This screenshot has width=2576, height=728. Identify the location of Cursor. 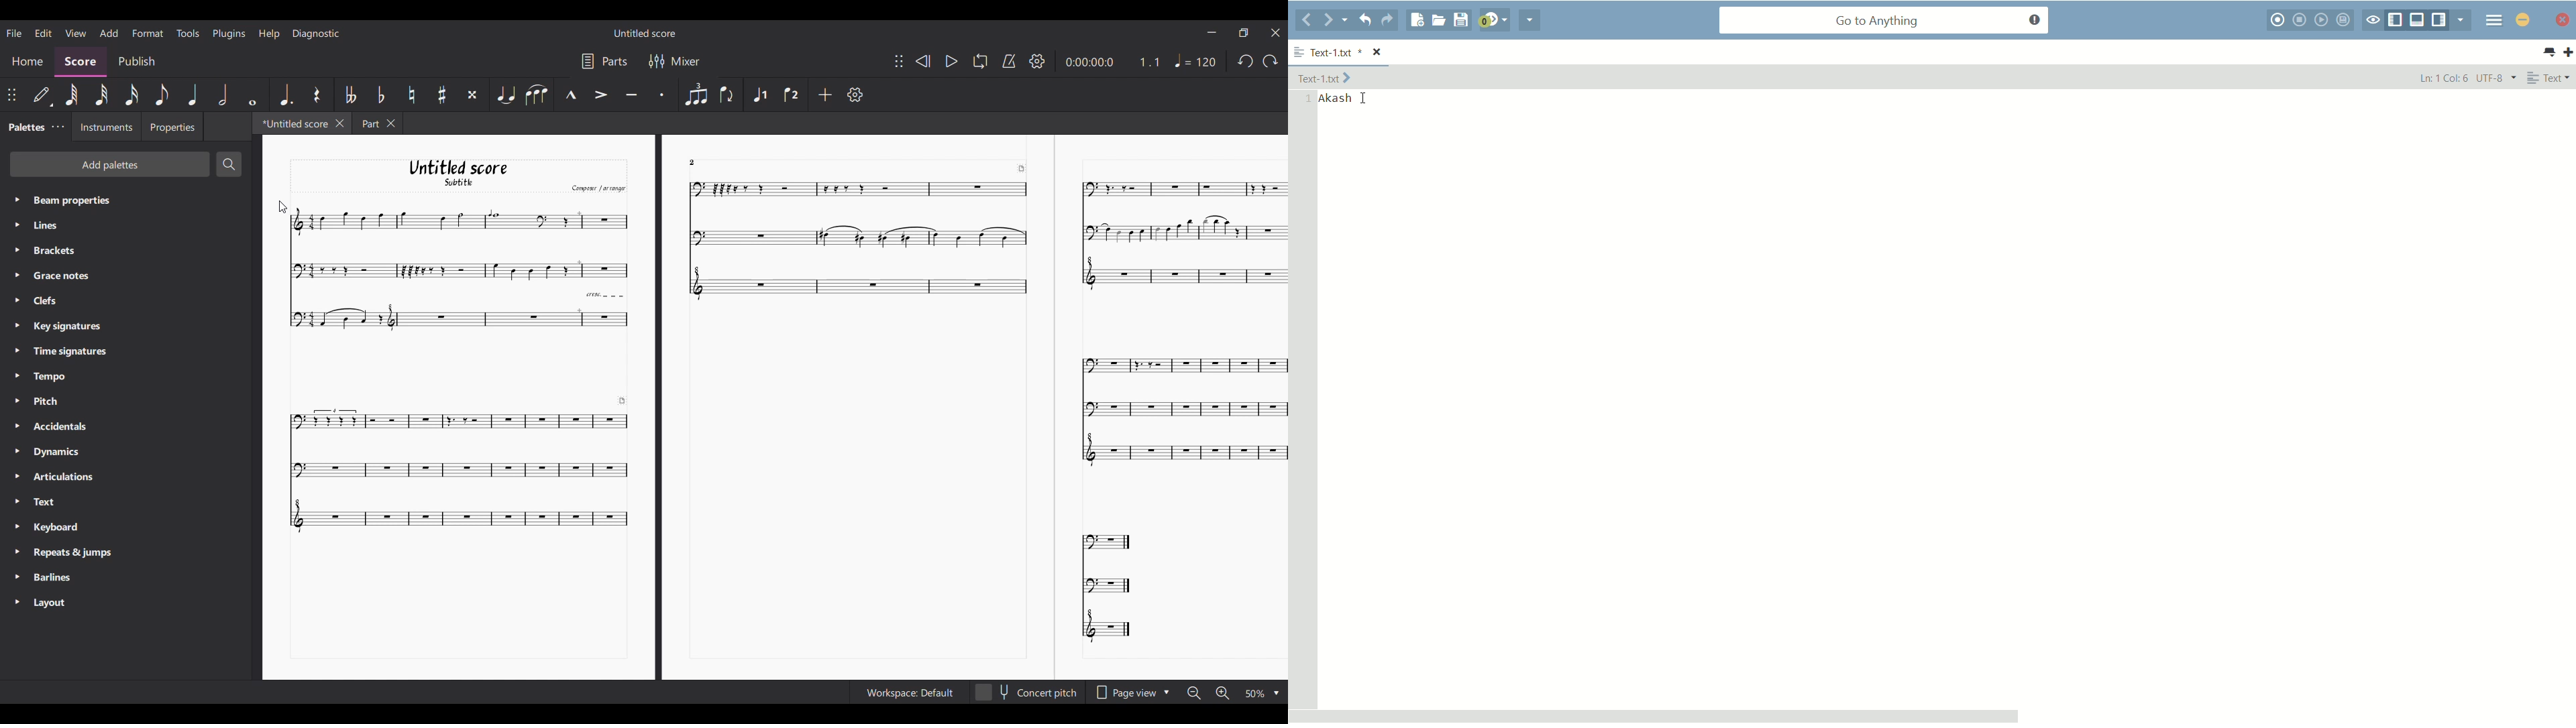
(280, 207).